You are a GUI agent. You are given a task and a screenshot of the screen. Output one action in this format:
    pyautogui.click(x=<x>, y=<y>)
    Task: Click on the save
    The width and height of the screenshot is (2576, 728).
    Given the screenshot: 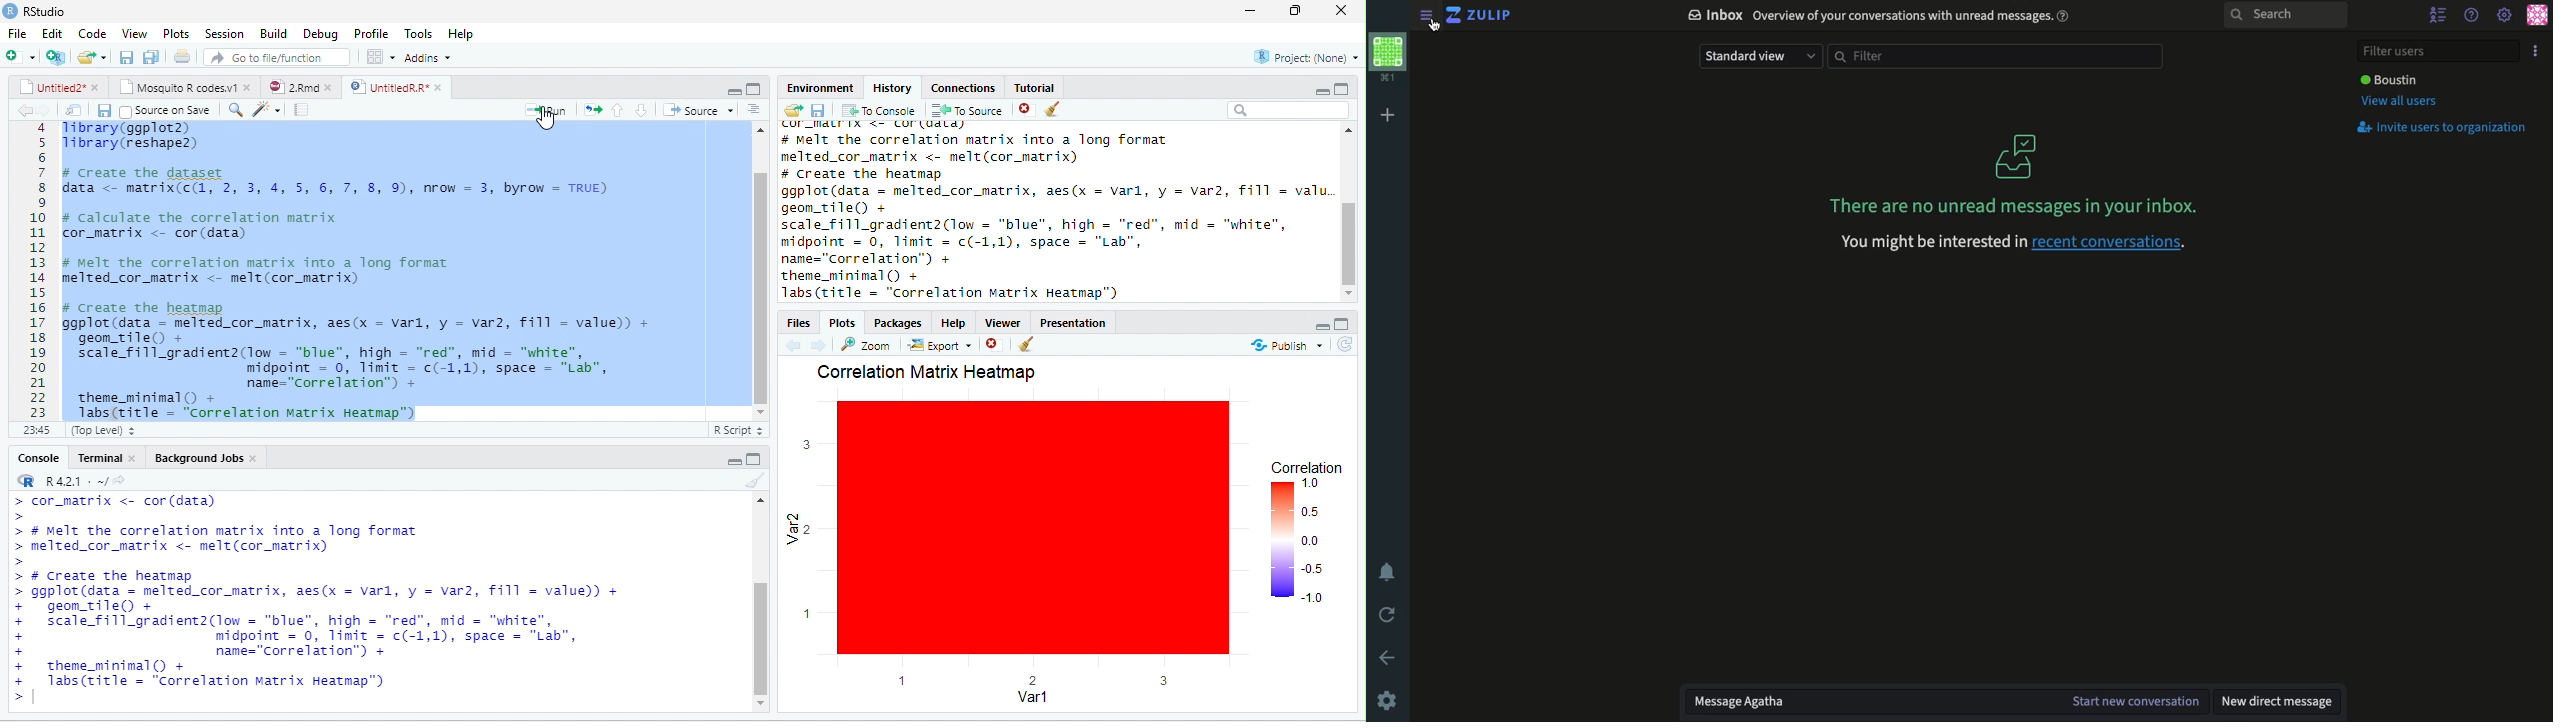 What is the action you would take?
    pyautogui.click(x=98, y=110)
    